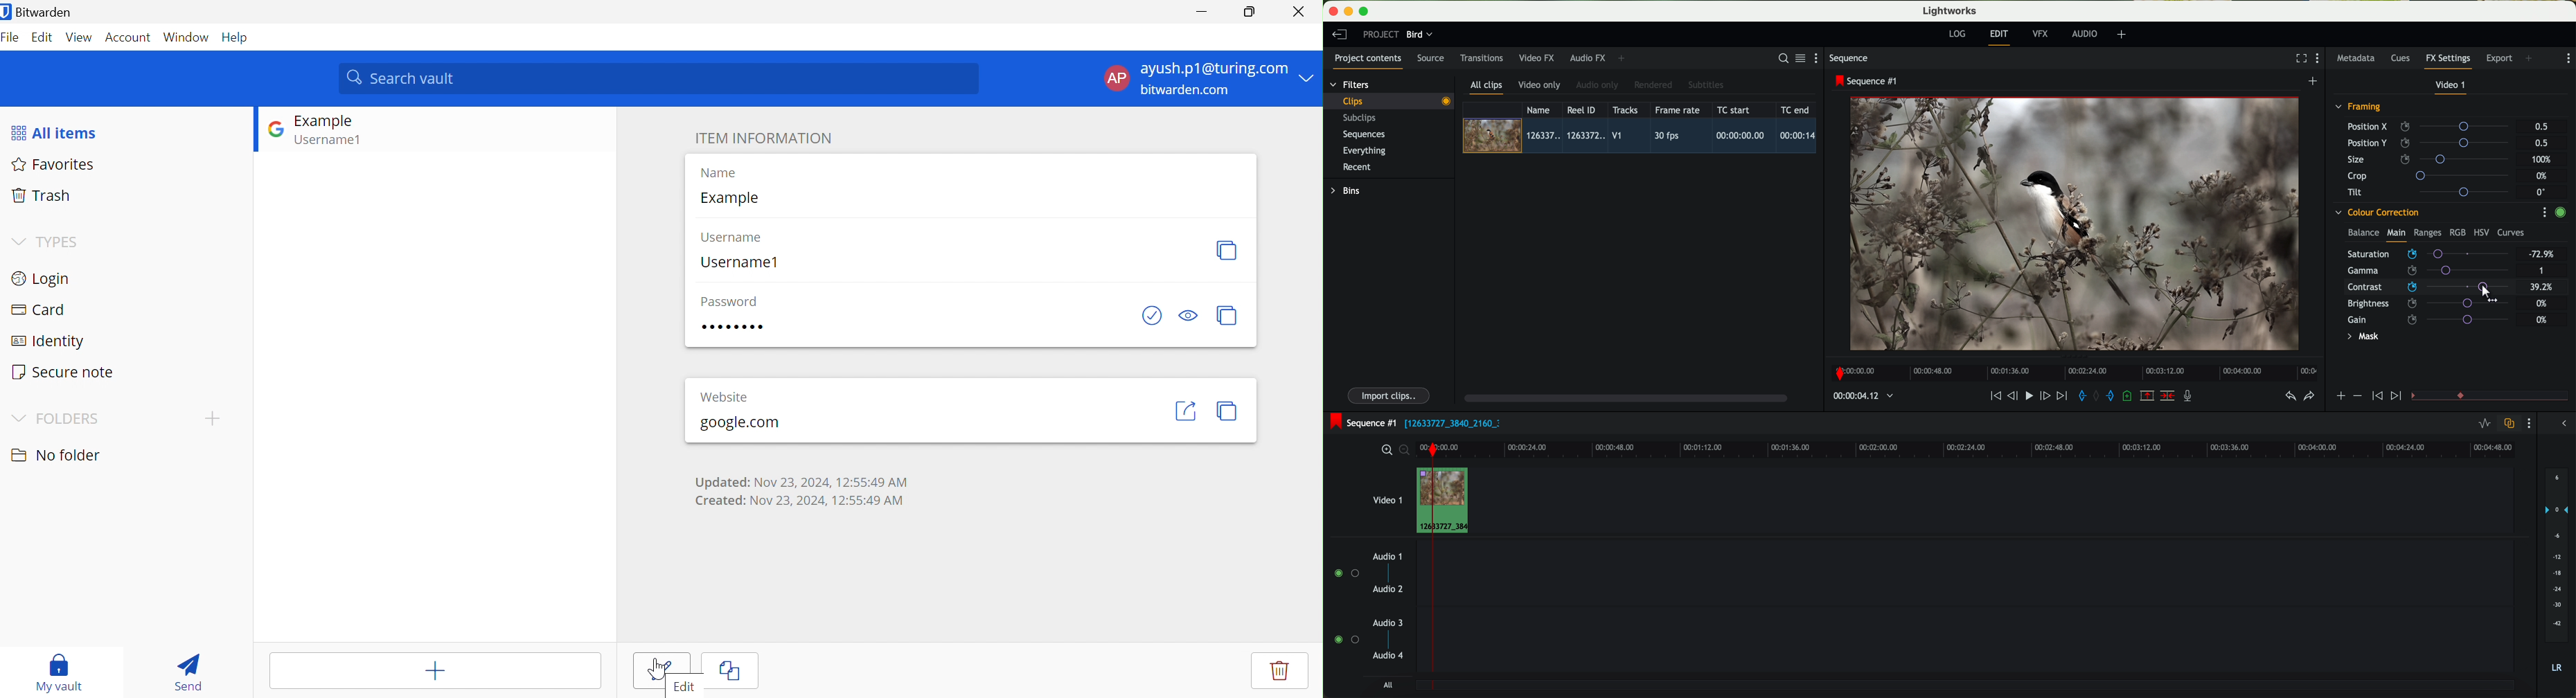 This screenshot has width=2576, height=700. What do you see at coordinates (740, 263) in the screenshot?
I see `Username1` at bounding box center [740, 263].